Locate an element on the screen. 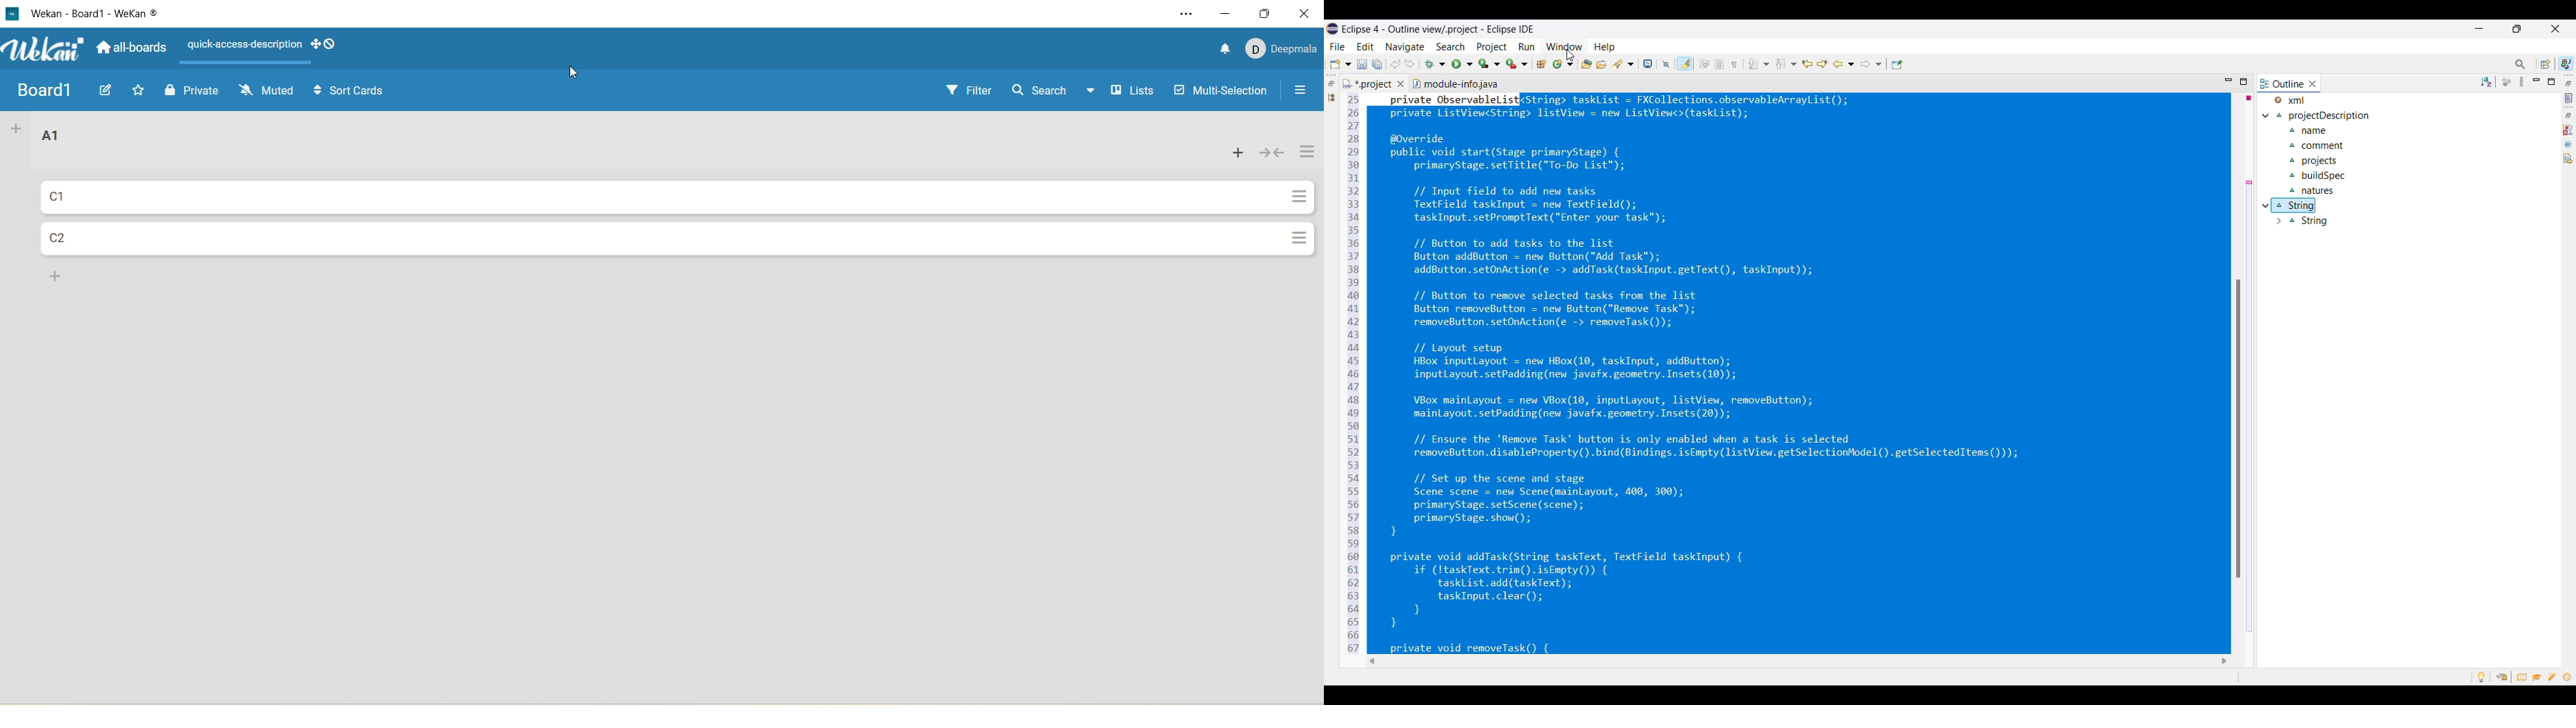 The width and height of the screenshot is (2576, 728). Tip of the day is located at coordinates (2482, 678).